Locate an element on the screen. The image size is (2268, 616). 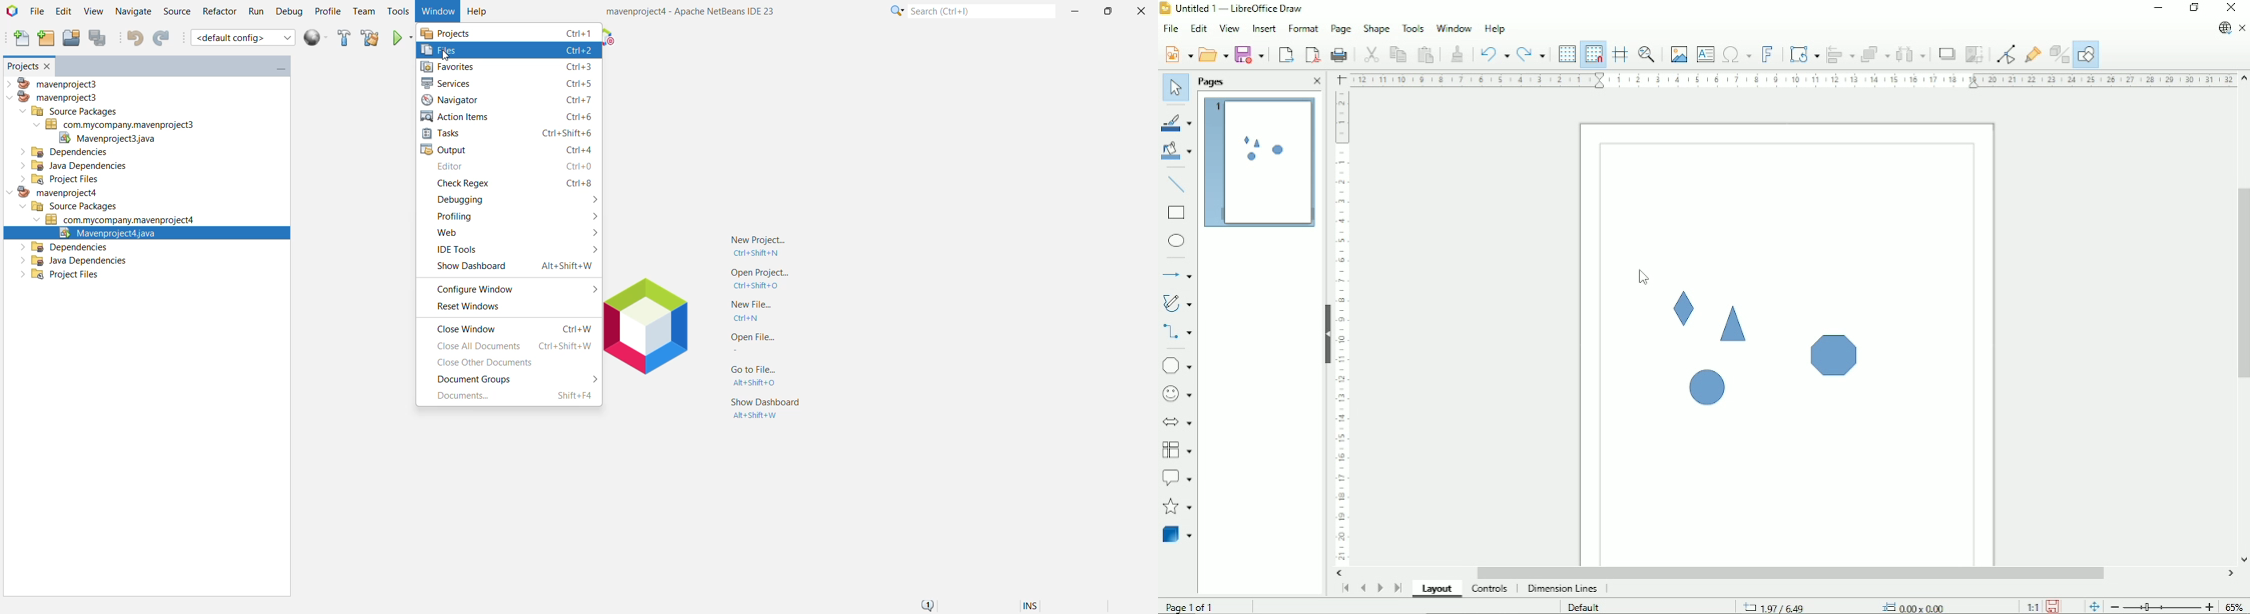
Close Window is located at coordinates (48, 66).